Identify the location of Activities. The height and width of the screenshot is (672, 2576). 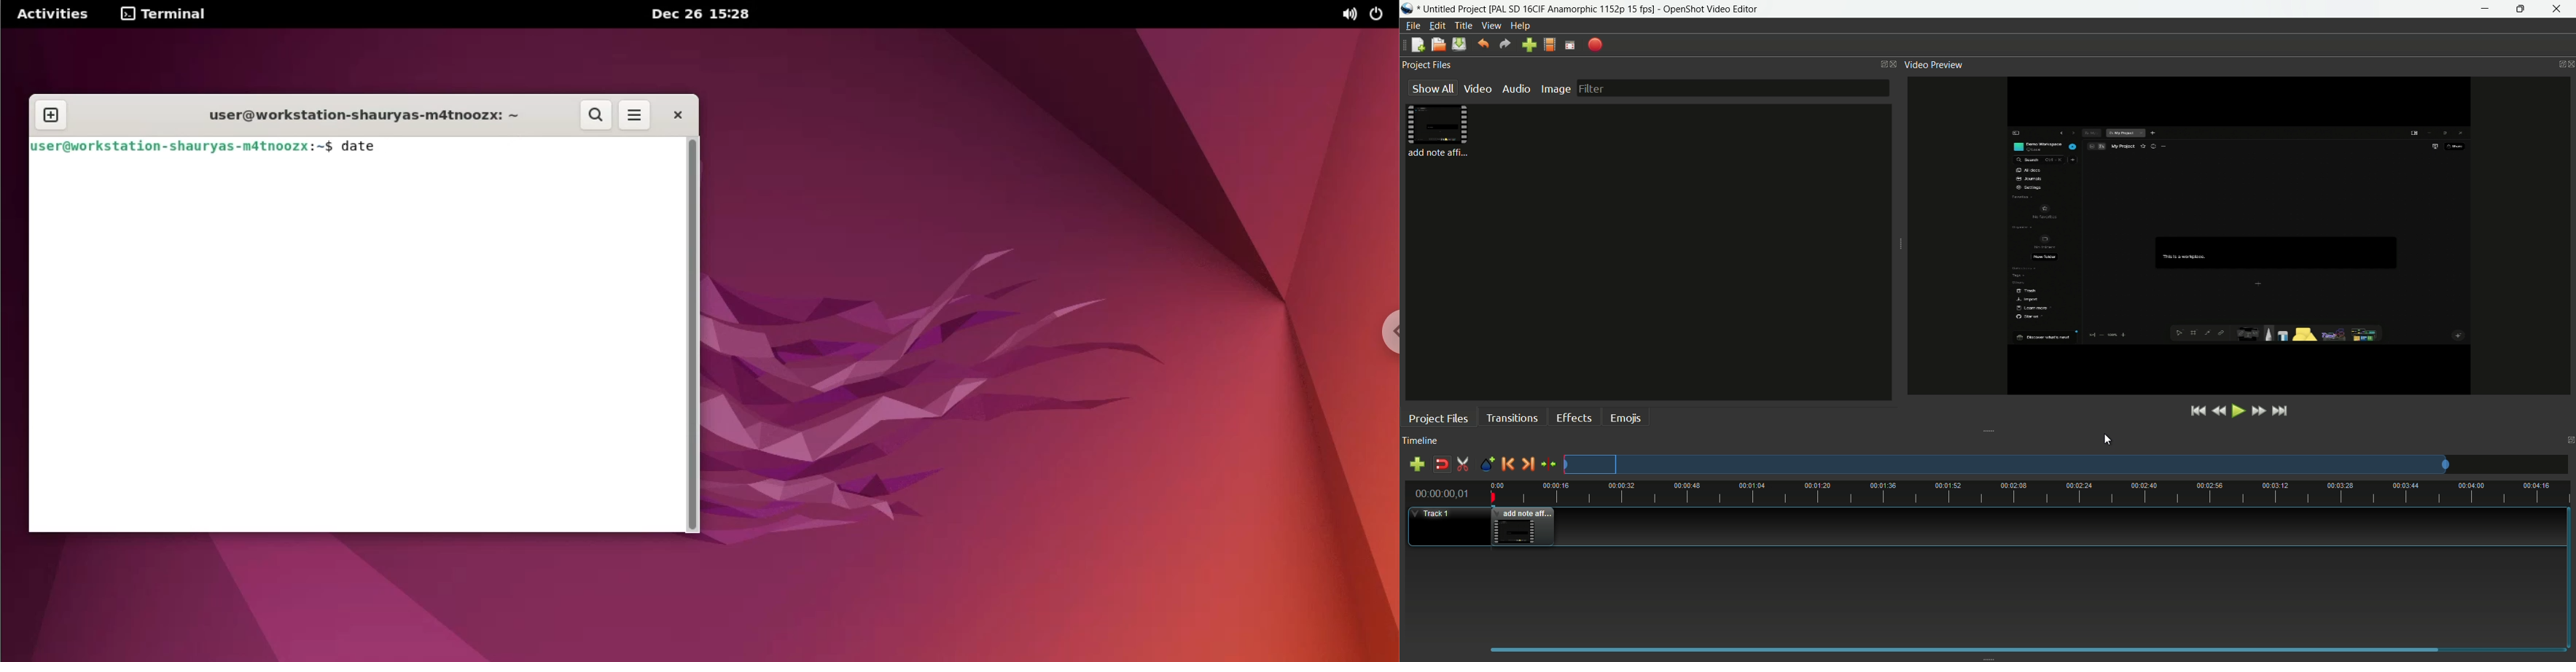
(50, 15).